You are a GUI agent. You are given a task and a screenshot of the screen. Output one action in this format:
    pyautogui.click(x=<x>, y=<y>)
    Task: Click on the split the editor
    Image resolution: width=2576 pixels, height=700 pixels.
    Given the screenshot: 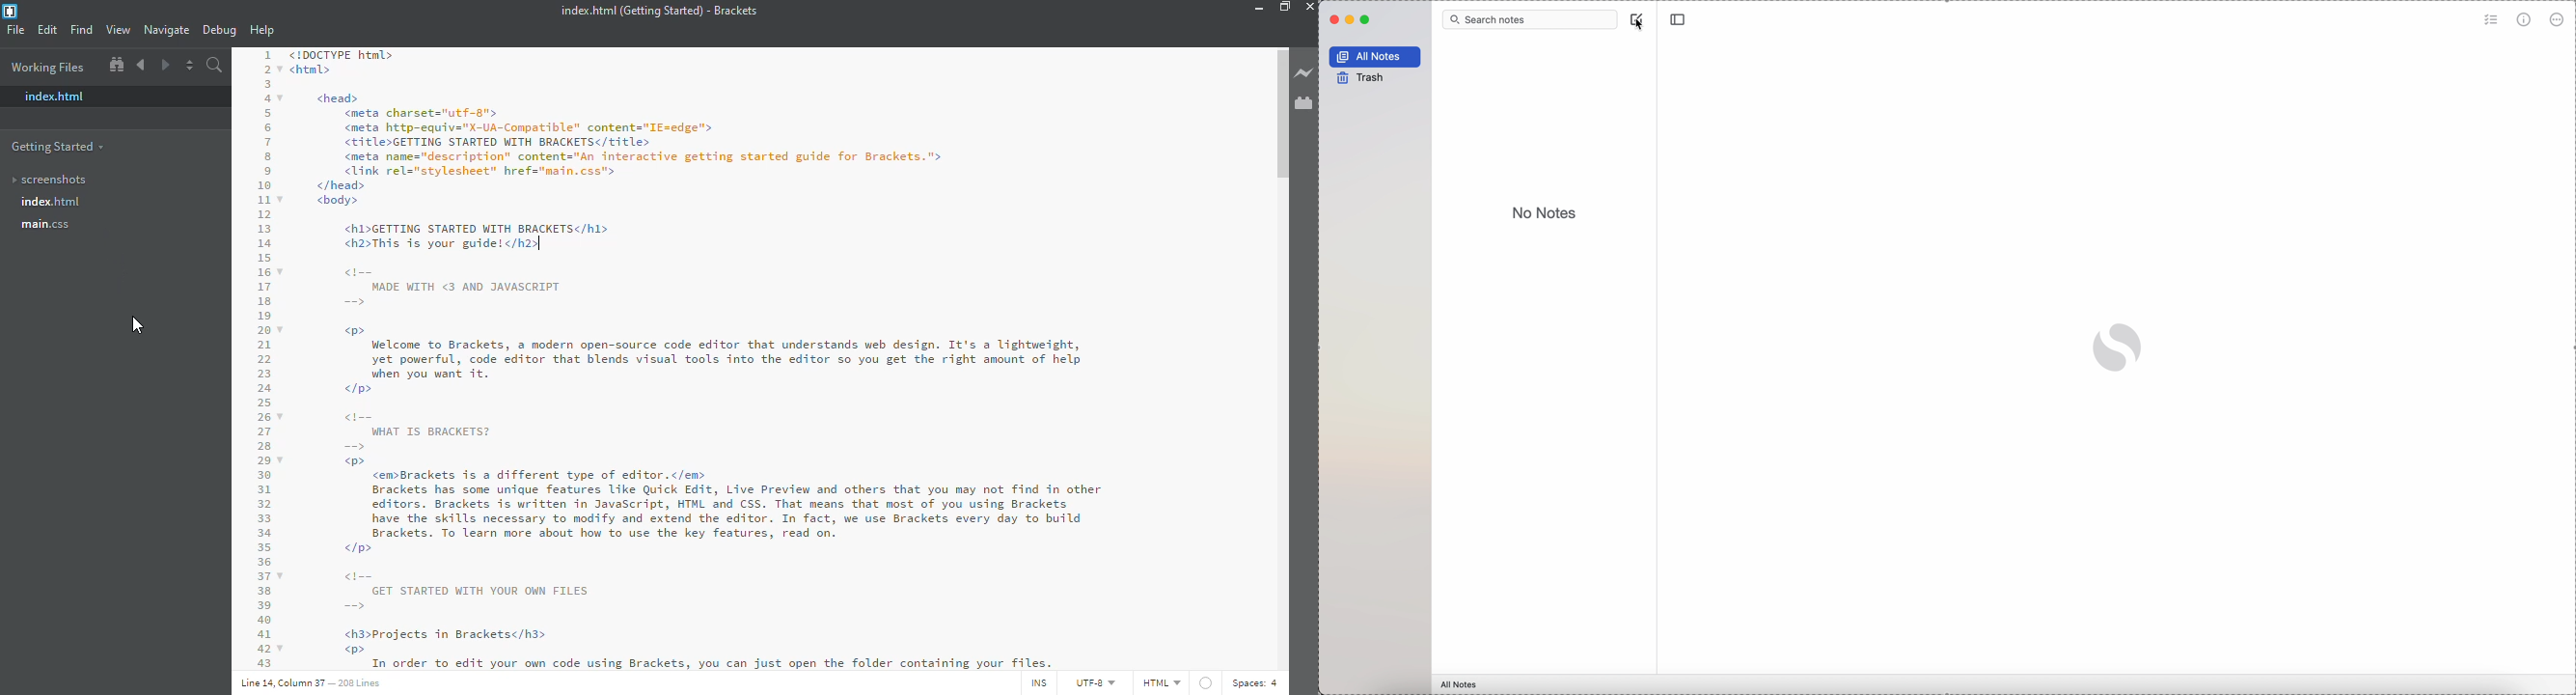 What is the action you would take?
    pyautogui.click(x=188, y=66)
    